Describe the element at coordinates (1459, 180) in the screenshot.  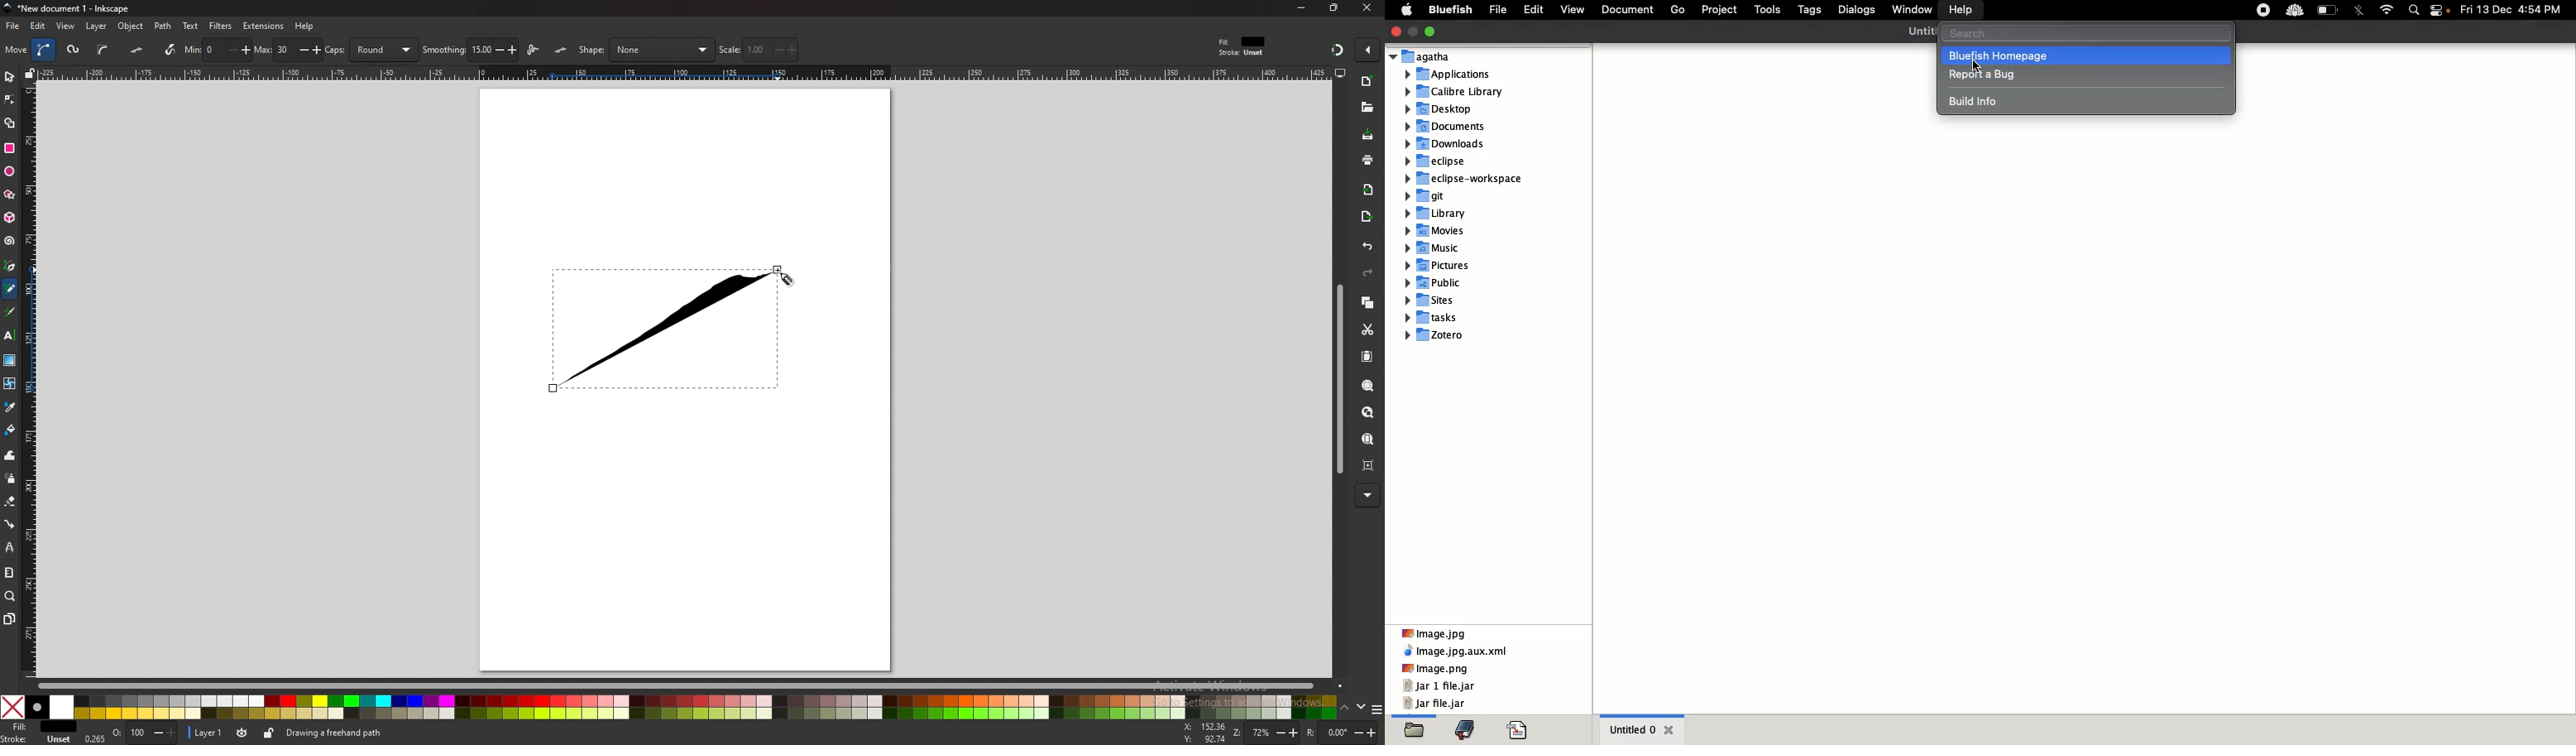
I see `eclipse workspace` at that location.